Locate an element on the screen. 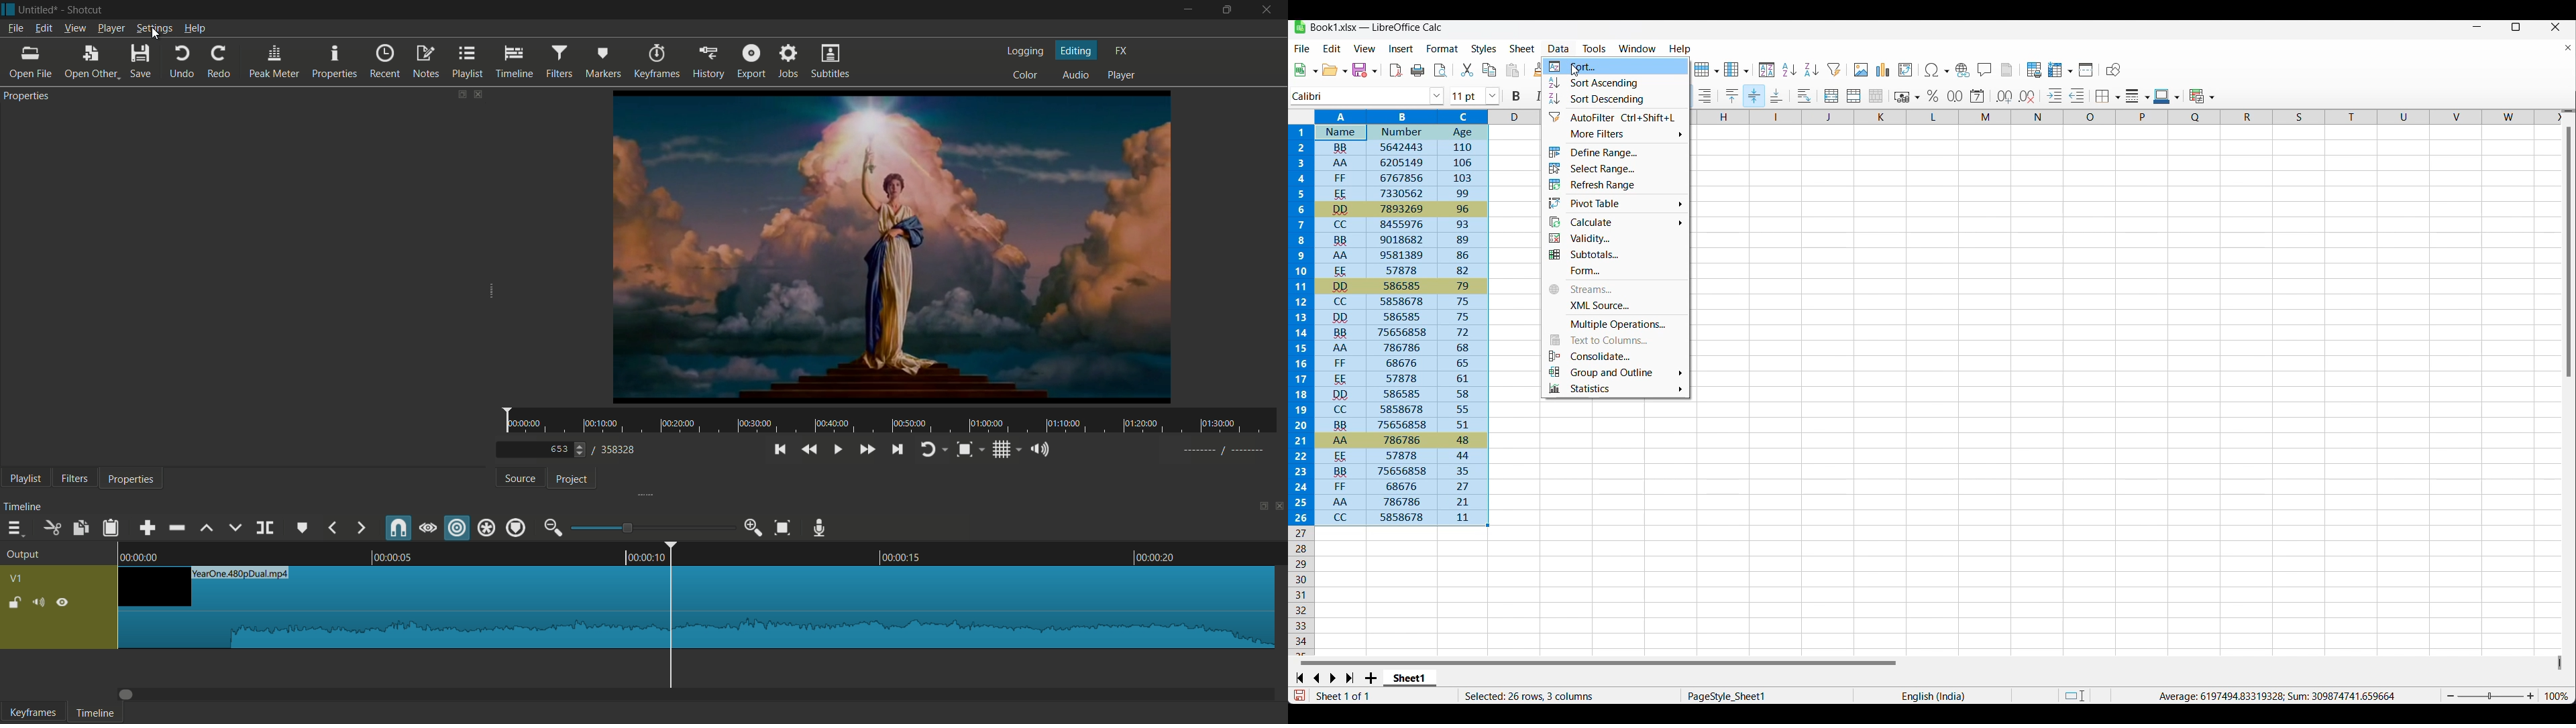 This screenshot has height=728, width=2576. Format as number is located at coordinates (1955, 96).